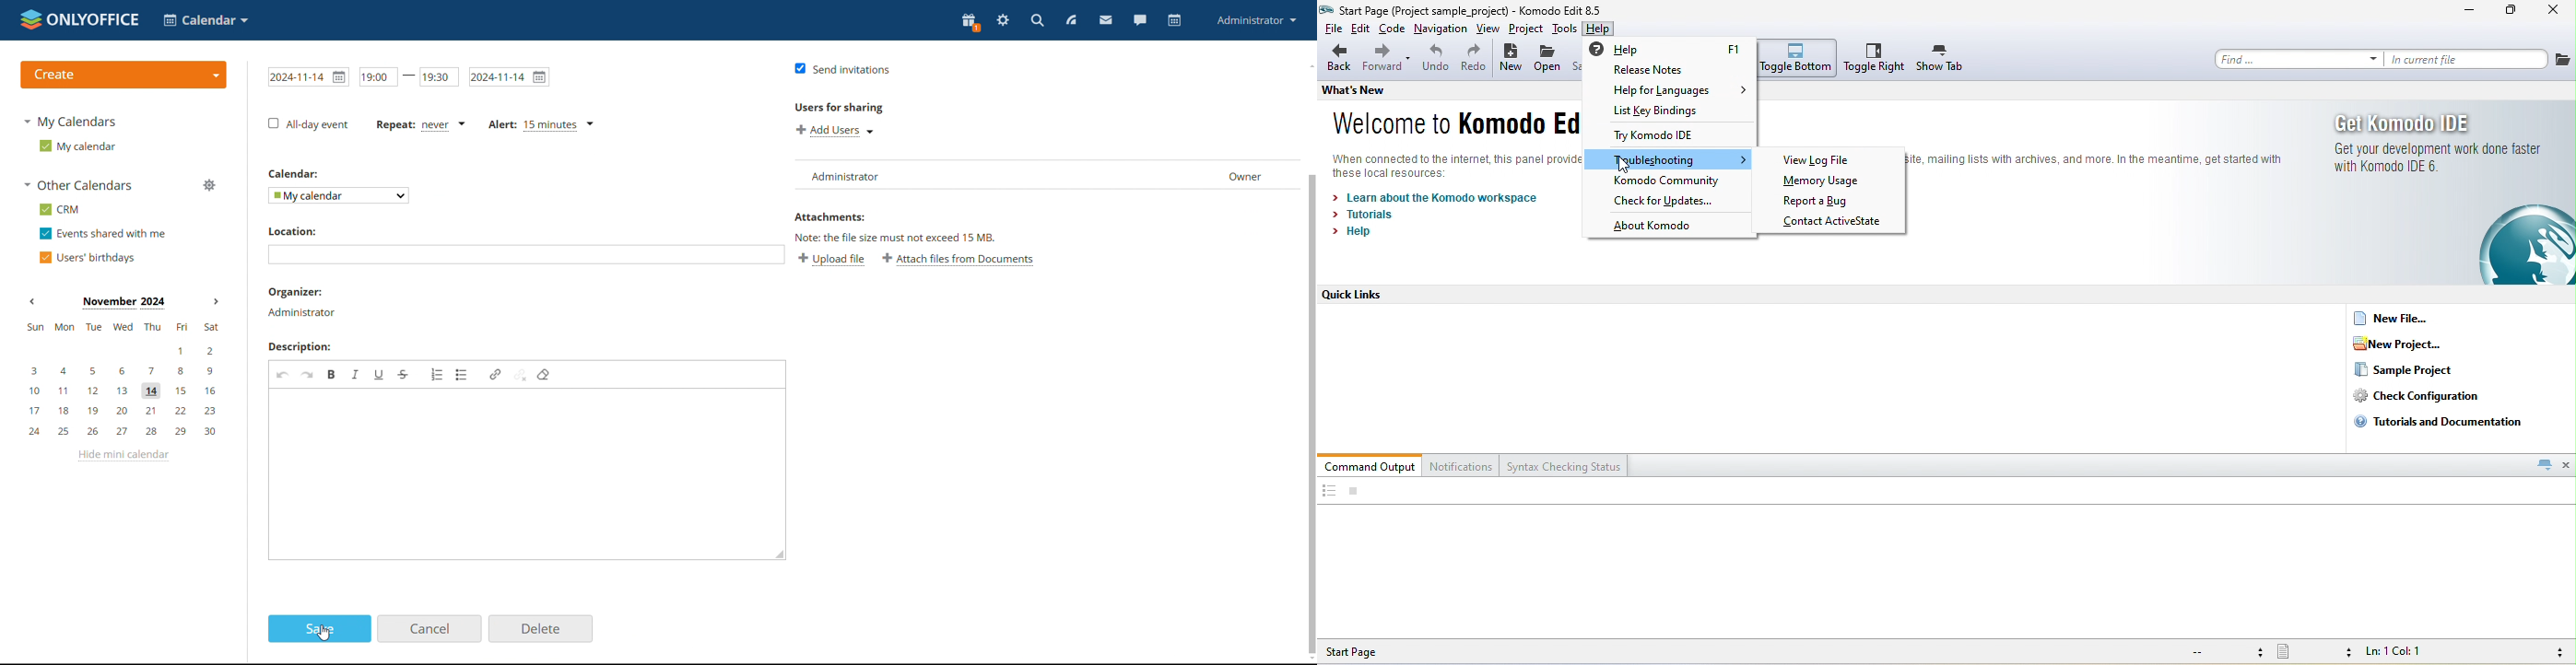 The image size is (2576, 672). Describe the element at coordinates (2563, 59) in the screenshot. I see `file` at that location.